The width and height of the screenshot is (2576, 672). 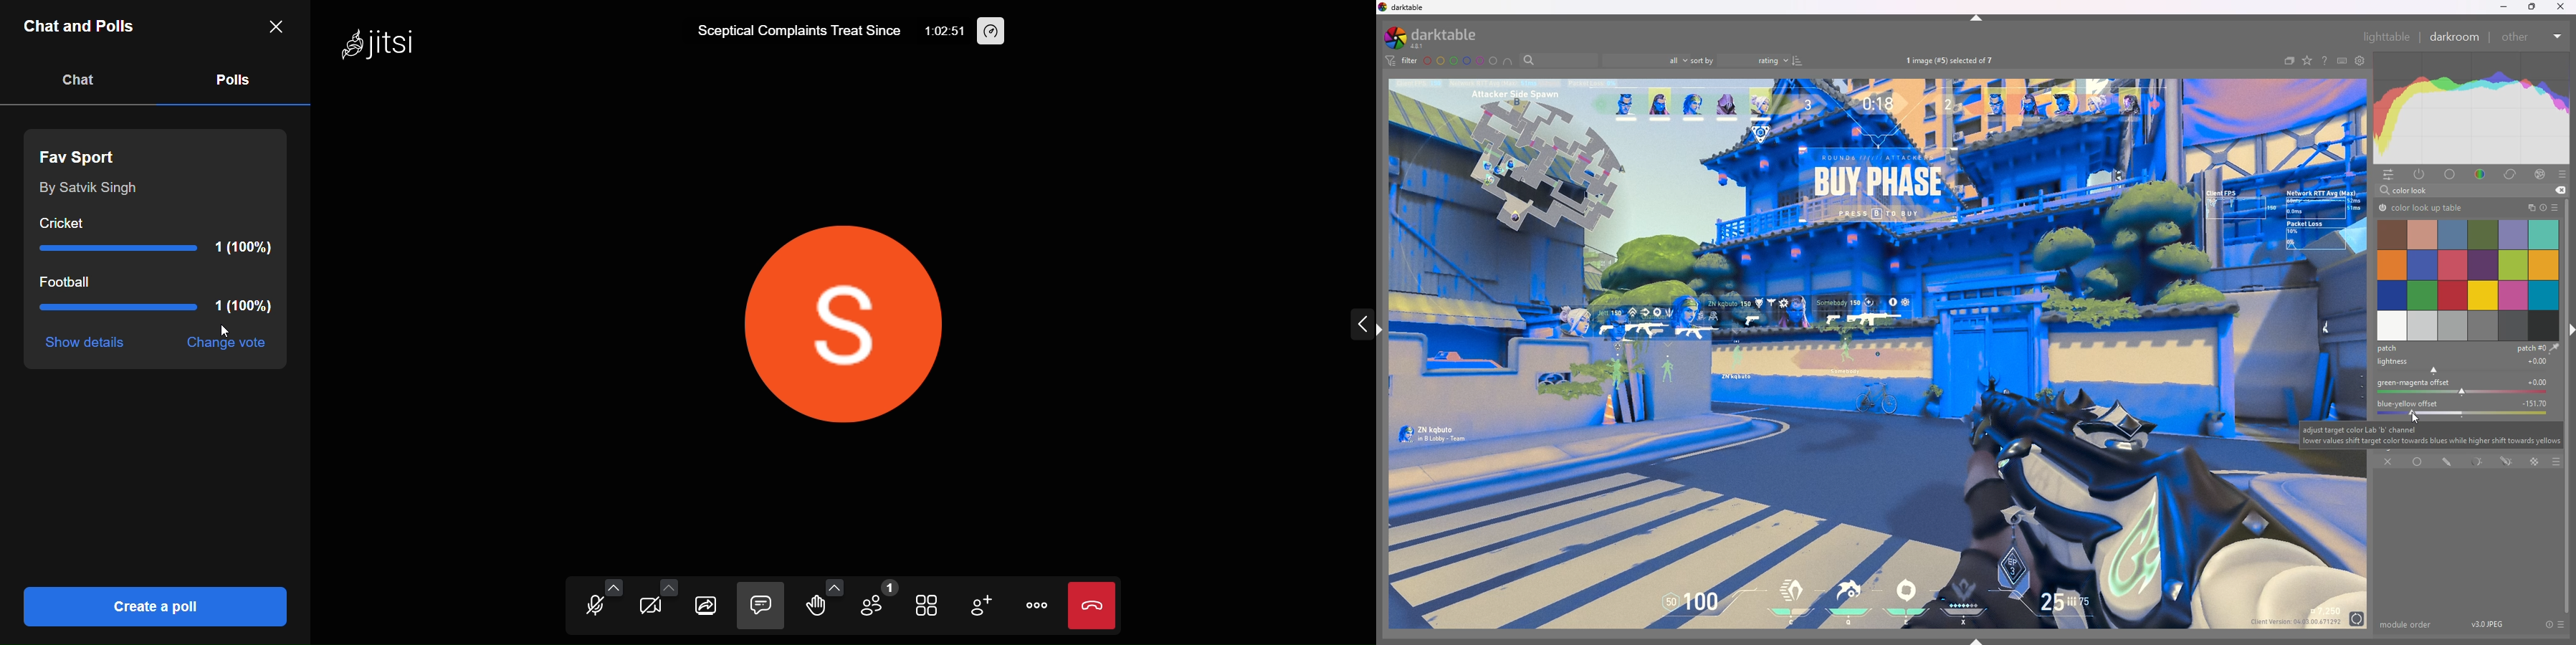 What do you see at coordinates (2308, 61) in the screenshot?
I see `change type of overlays` at bounding box center [2308, 61].